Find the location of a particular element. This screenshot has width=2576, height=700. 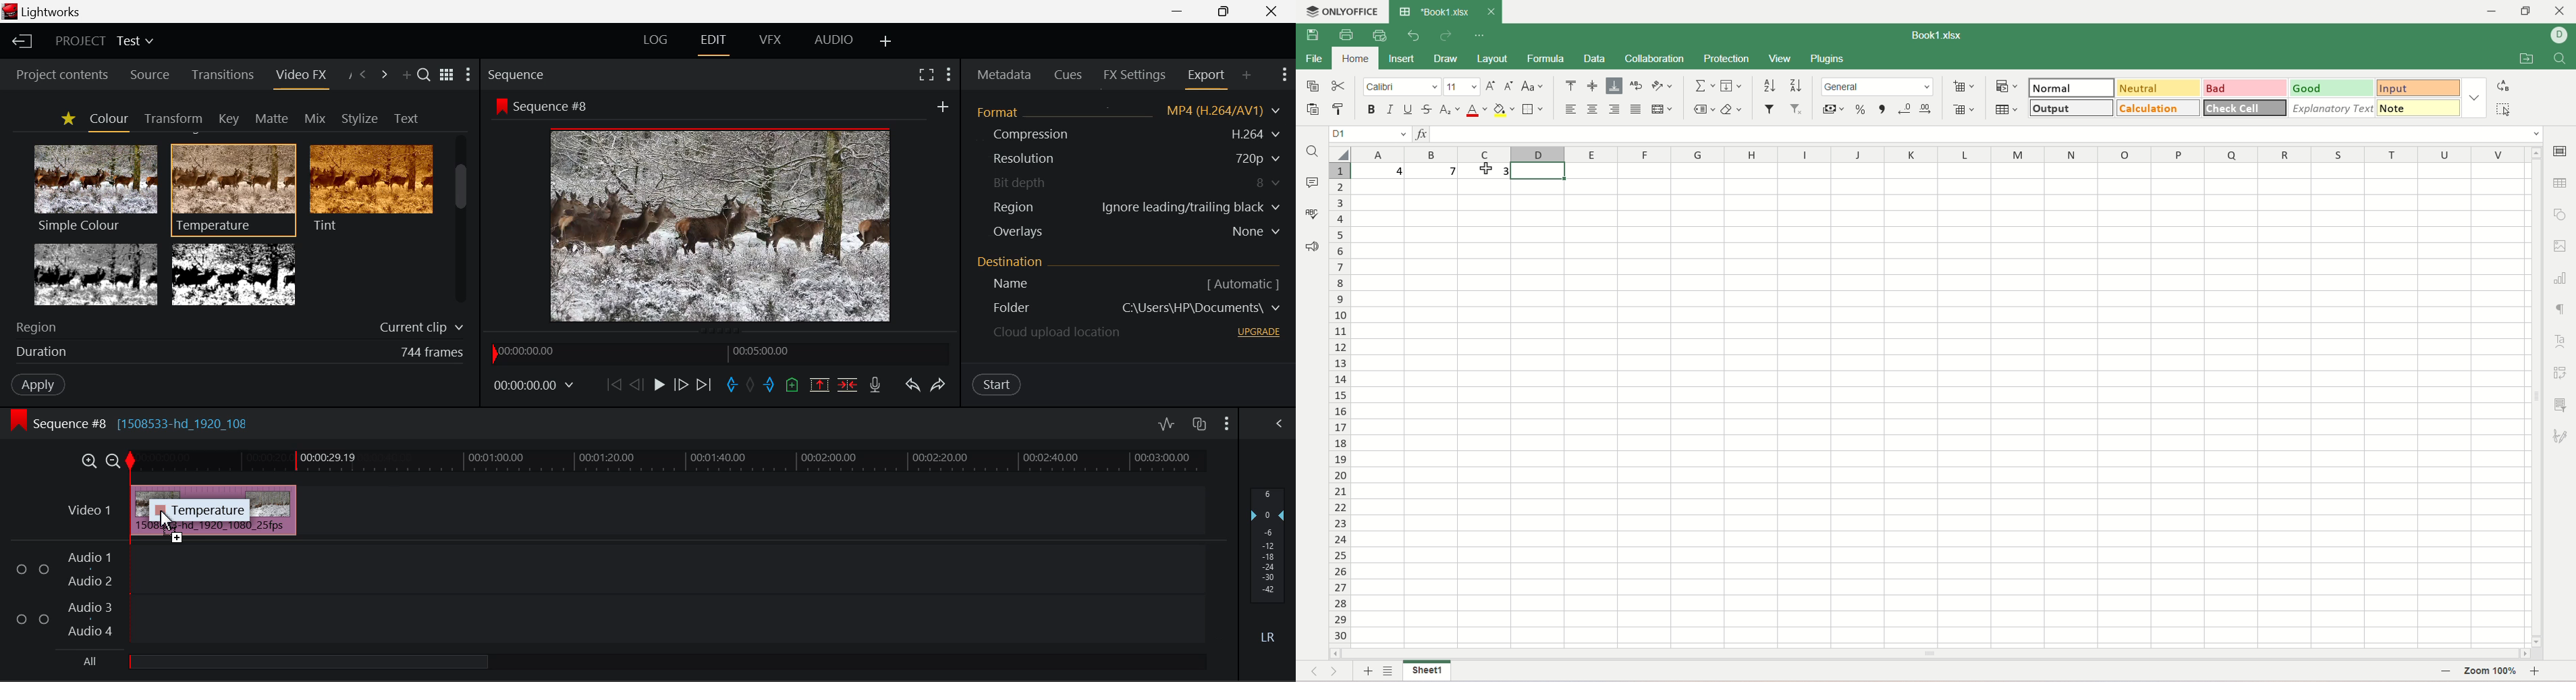

decrease size is located at coordinates (1509, 85).